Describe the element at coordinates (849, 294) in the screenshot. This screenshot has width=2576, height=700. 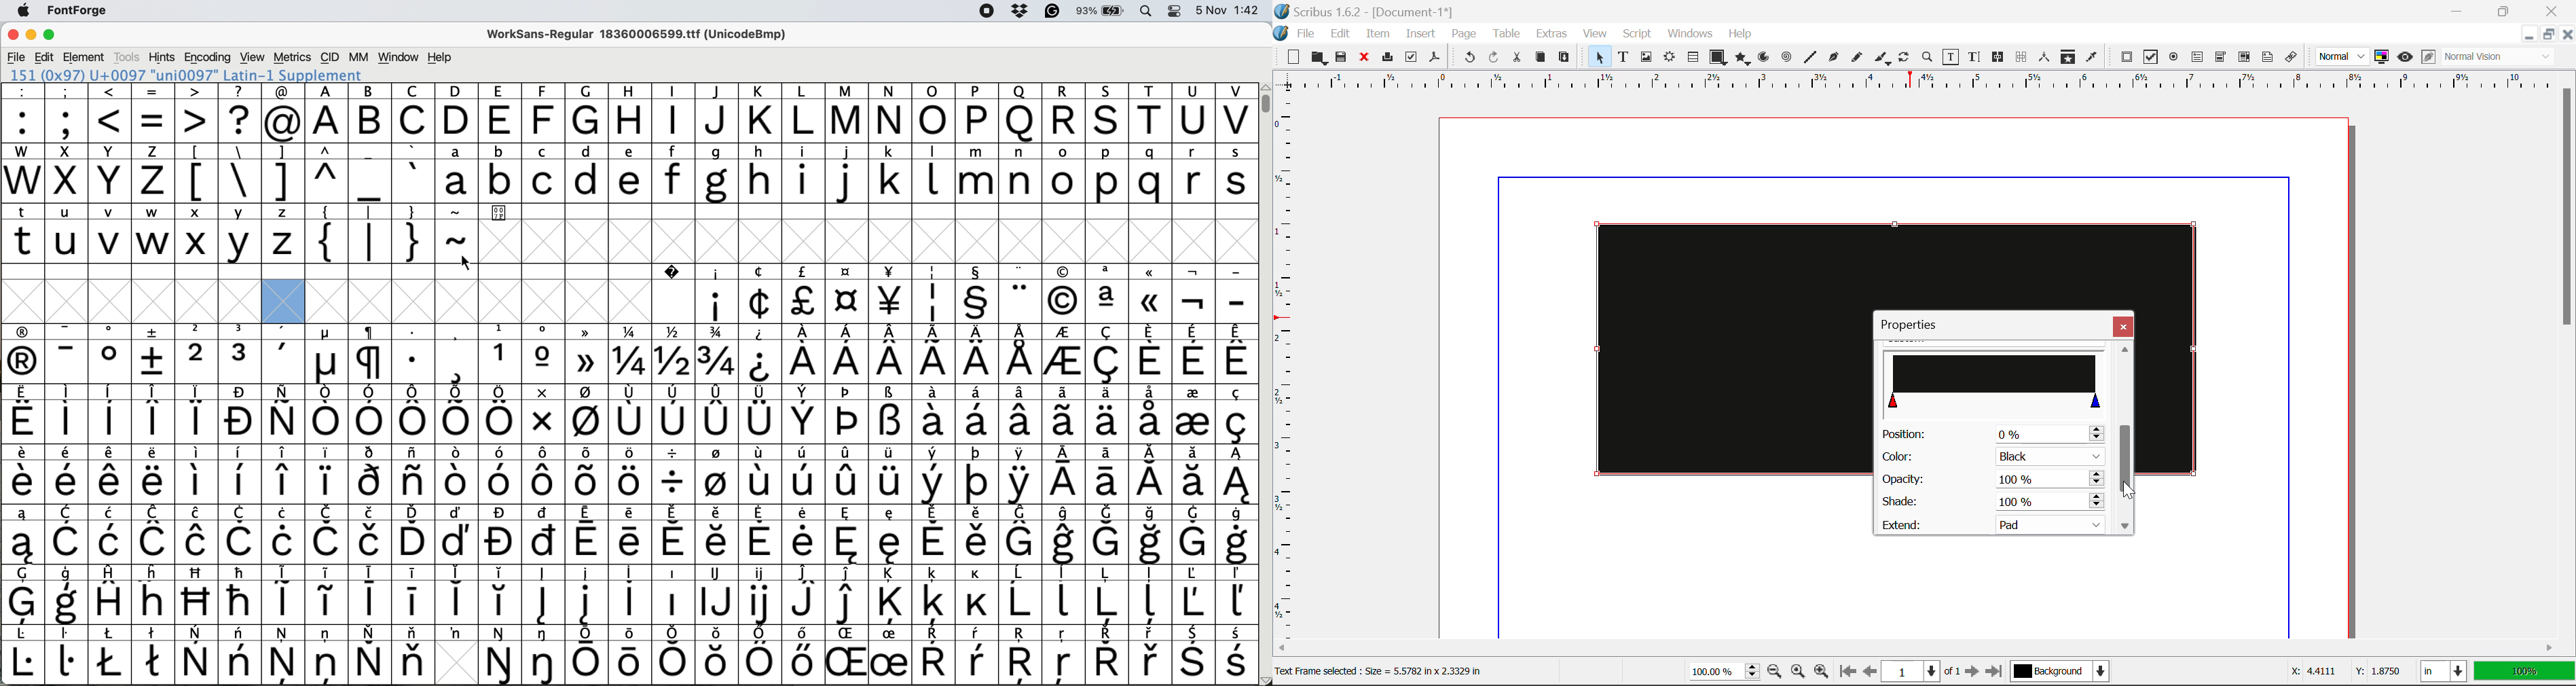
I see `symbol` at that location.